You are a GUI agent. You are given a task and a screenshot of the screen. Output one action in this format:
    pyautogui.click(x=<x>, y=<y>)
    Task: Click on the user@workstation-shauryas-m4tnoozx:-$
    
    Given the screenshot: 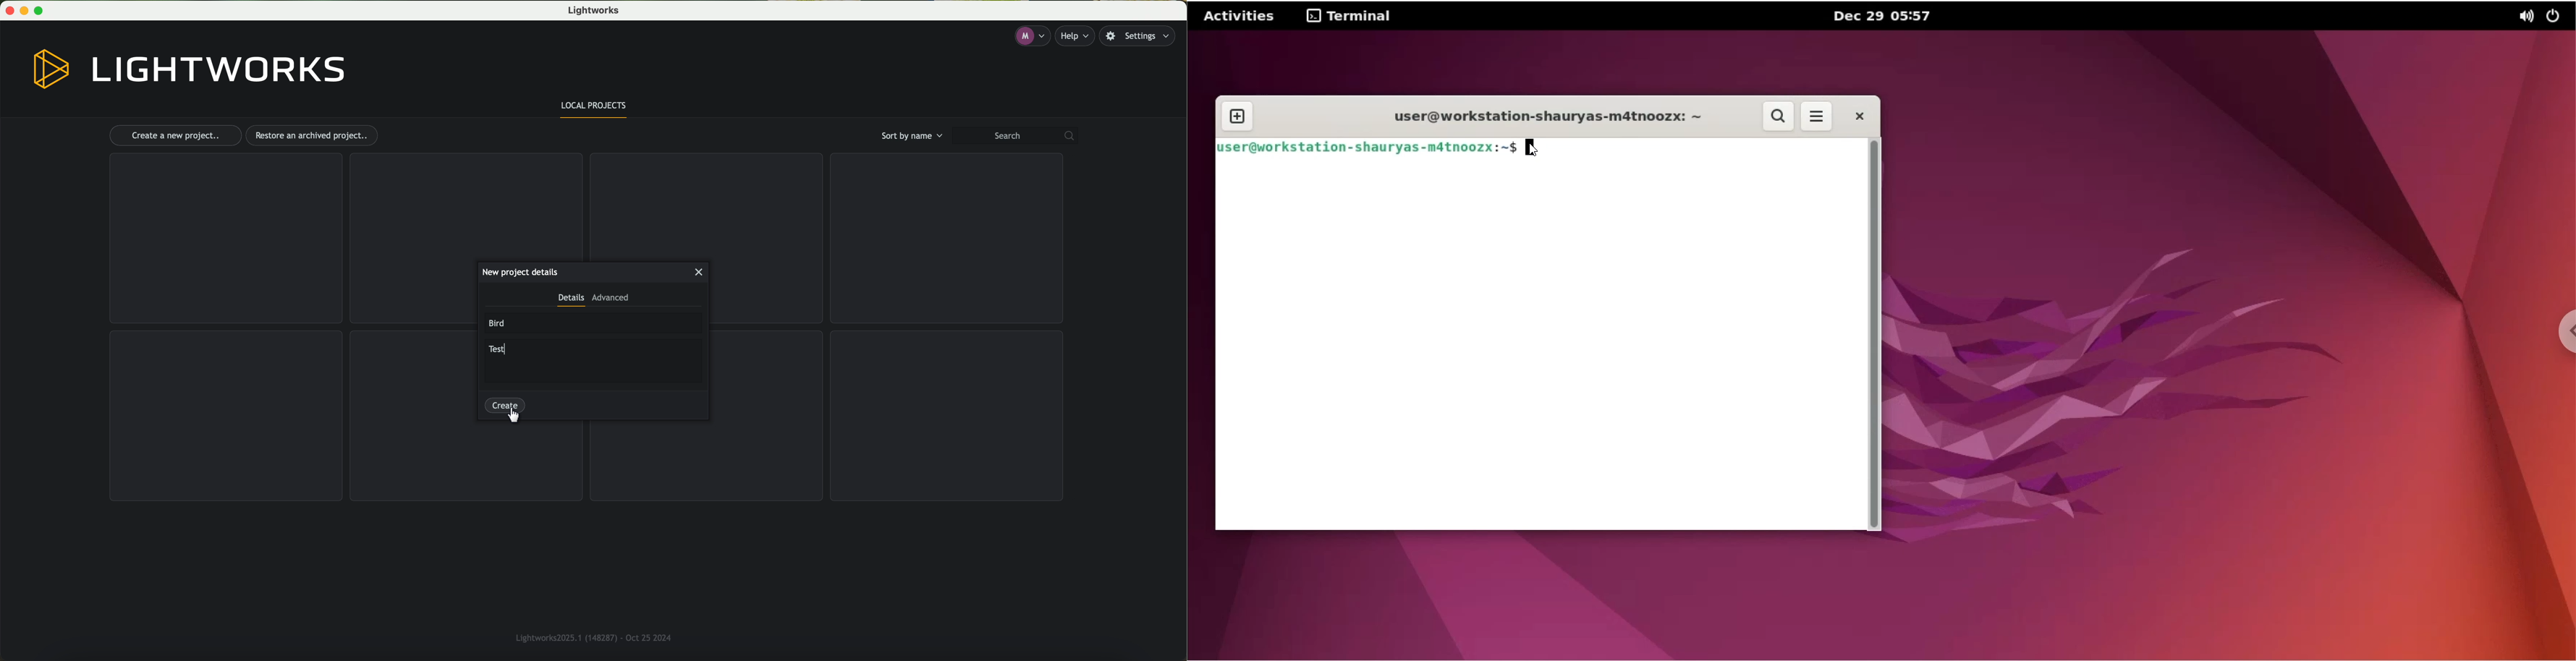 What is the action you would take?
    pyautogui.click(x=1368, y=147)
    